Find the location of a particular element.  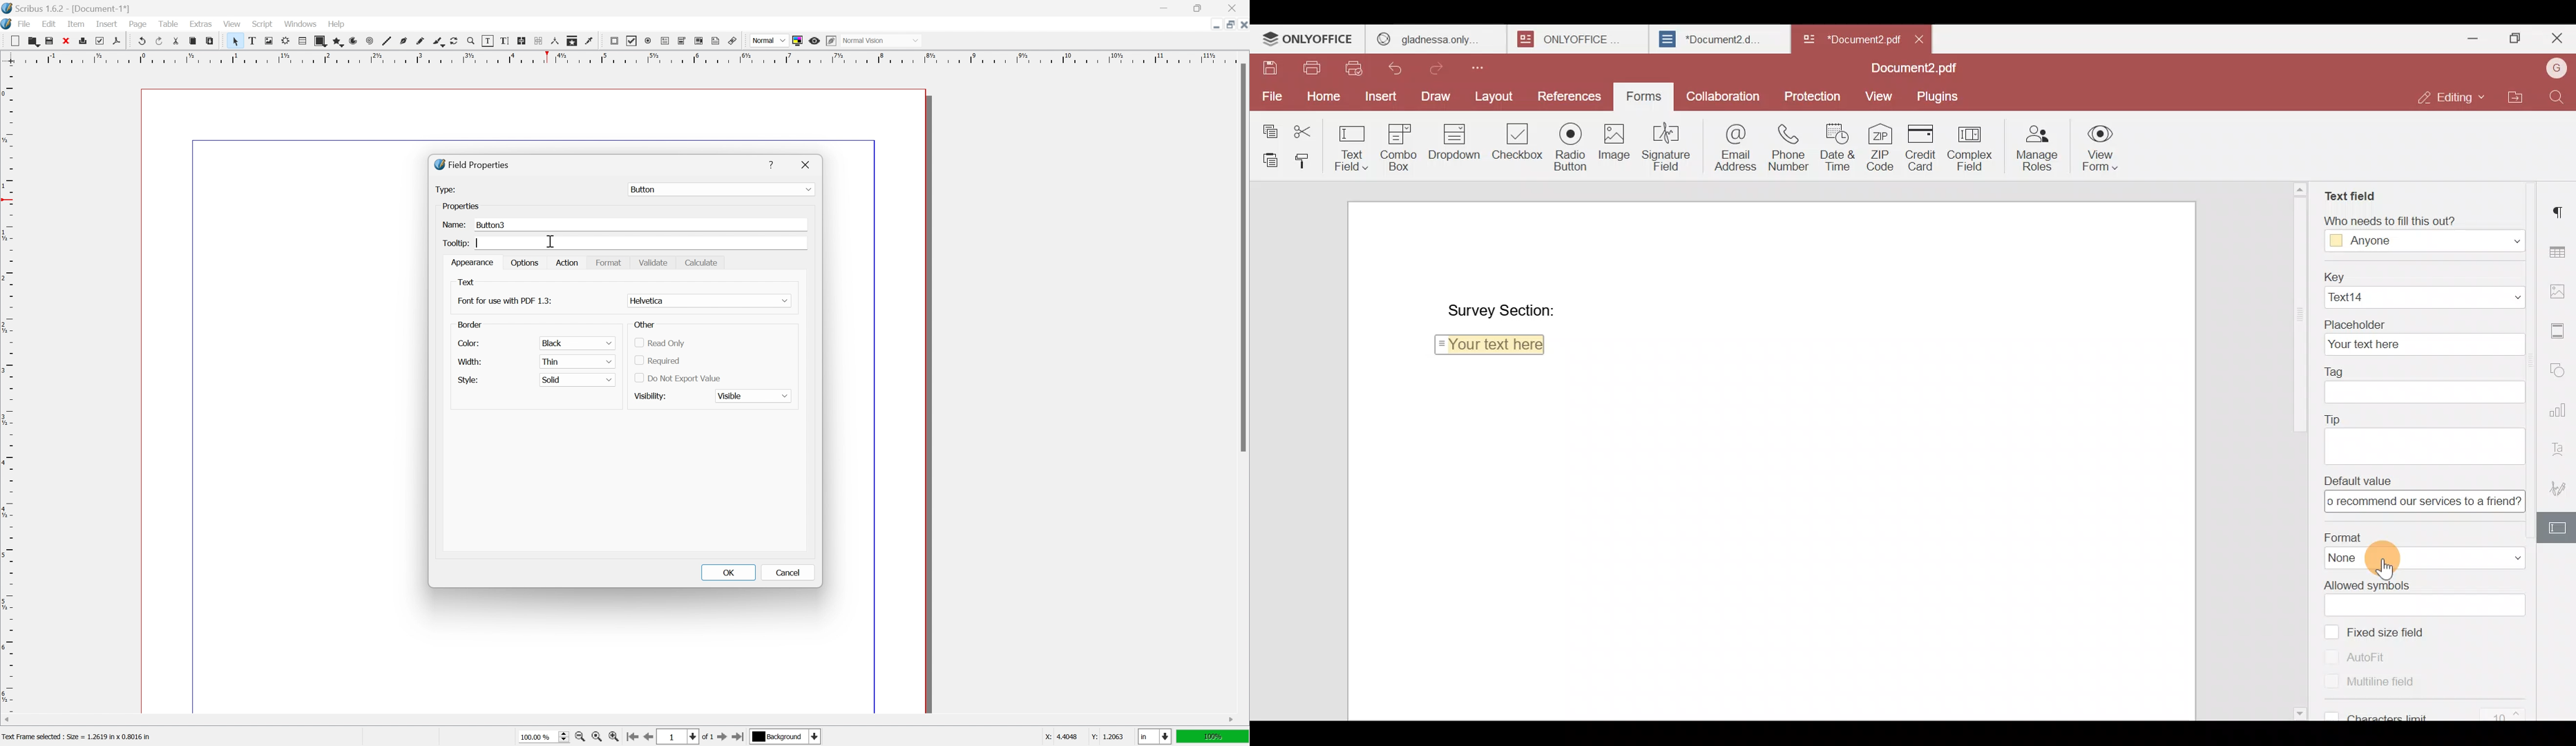

Paragraph settings is located at coordinates (2561, 207).